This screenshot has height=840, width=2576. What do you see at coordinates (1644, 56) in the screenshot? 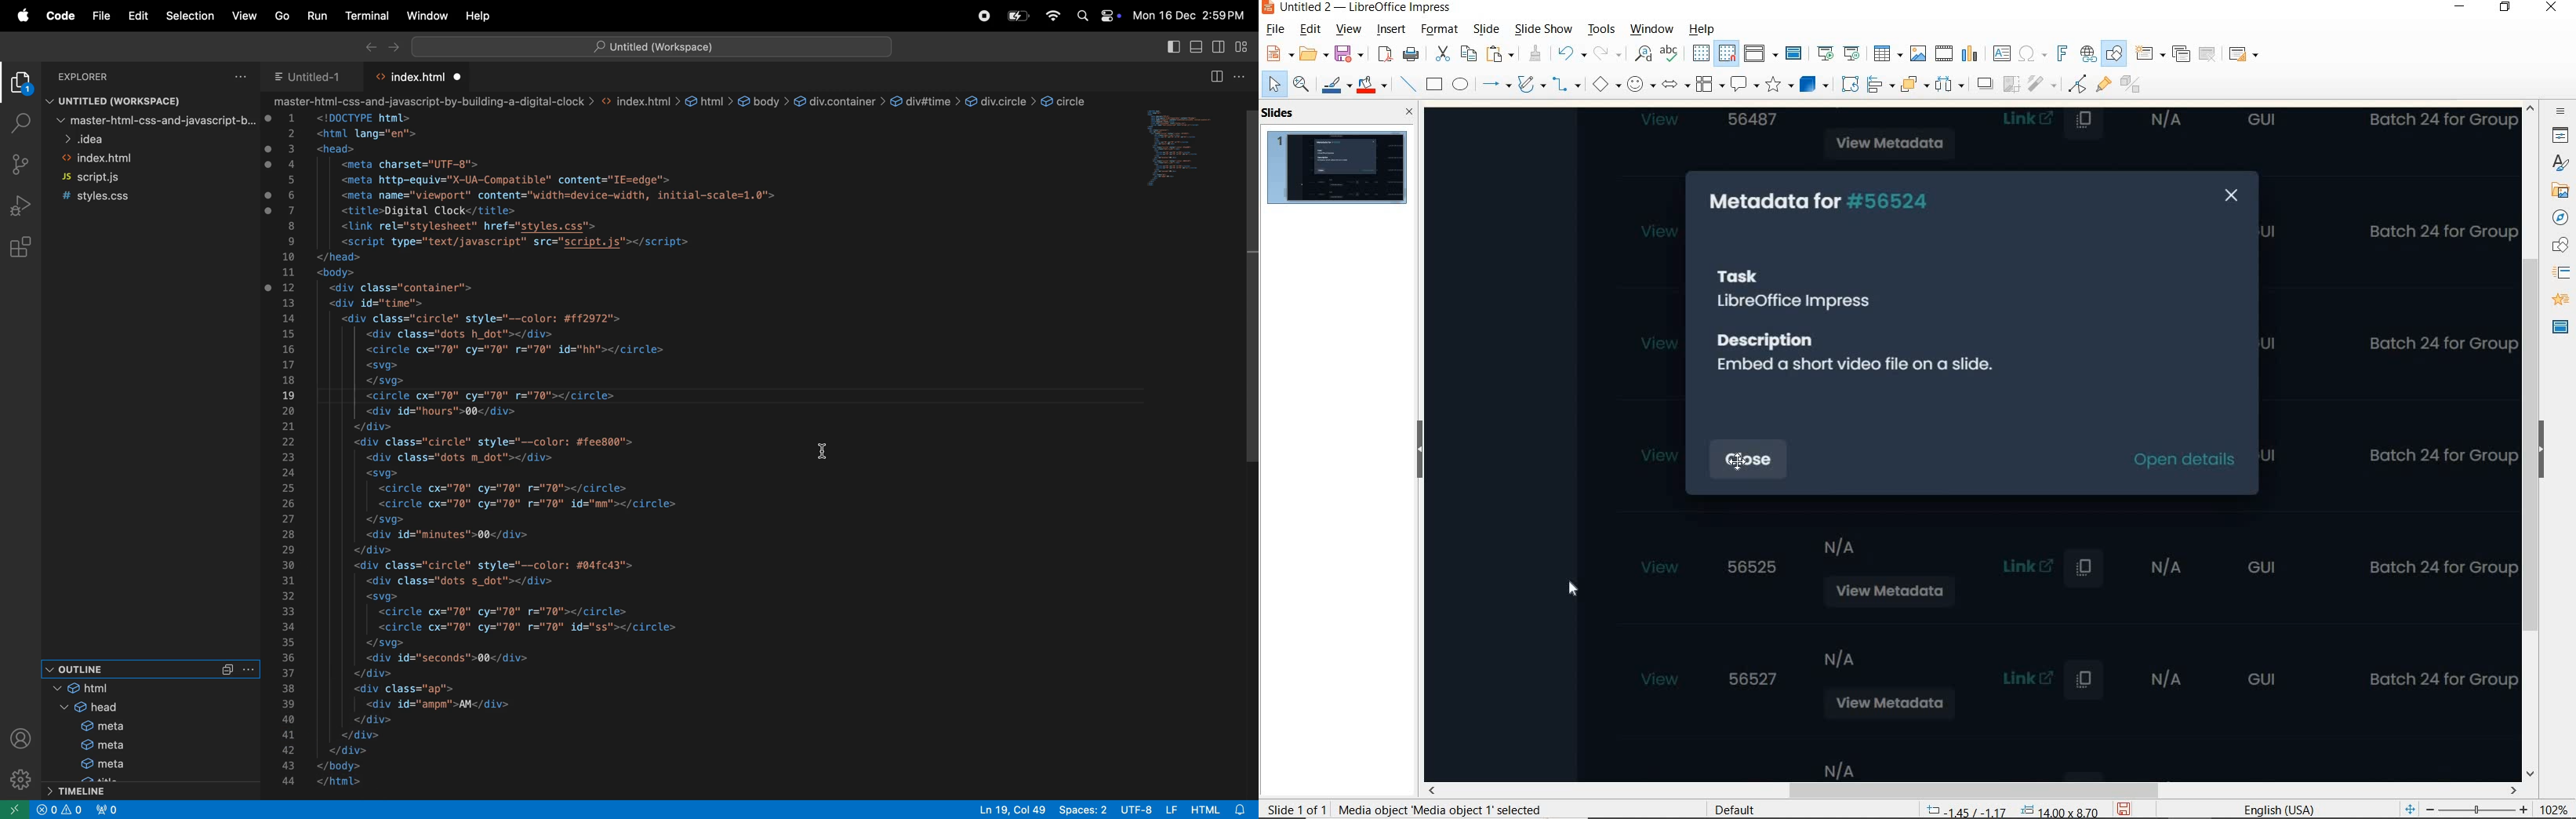
I see `FIND AND REPLACE` at bounding box center [1644, 56].